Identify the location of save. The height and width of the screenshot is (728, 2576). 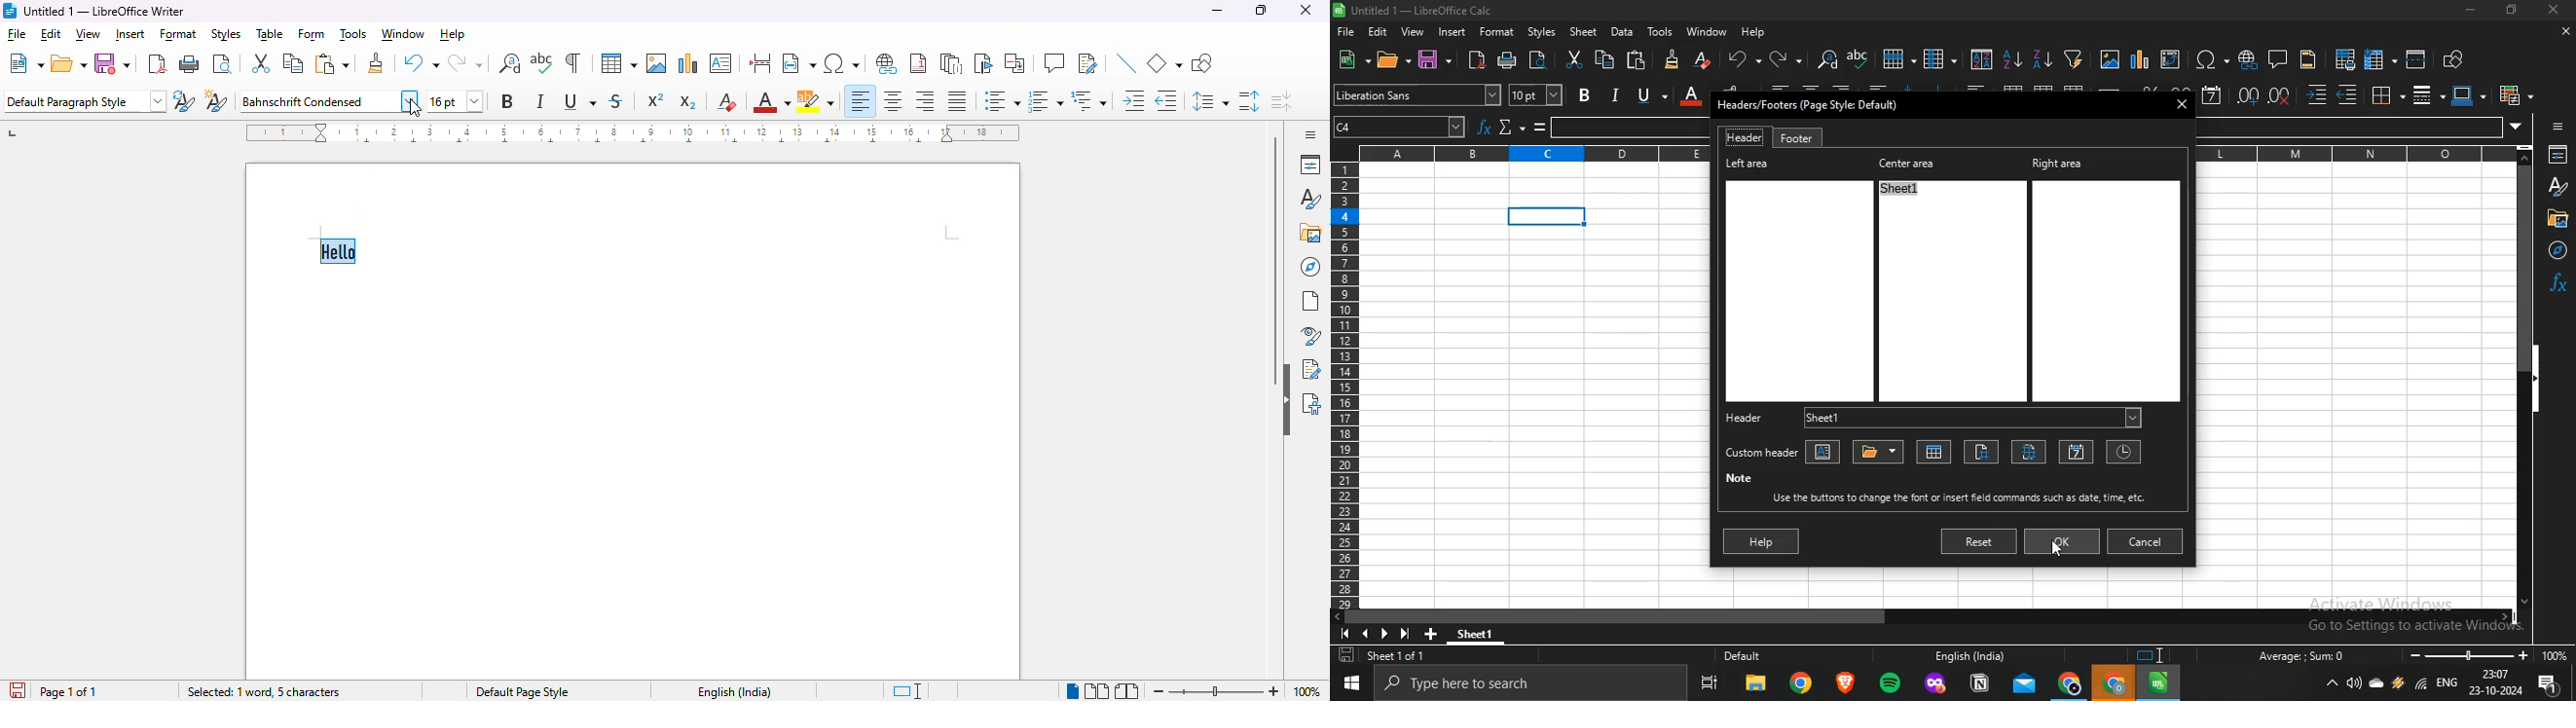
(16, 689).